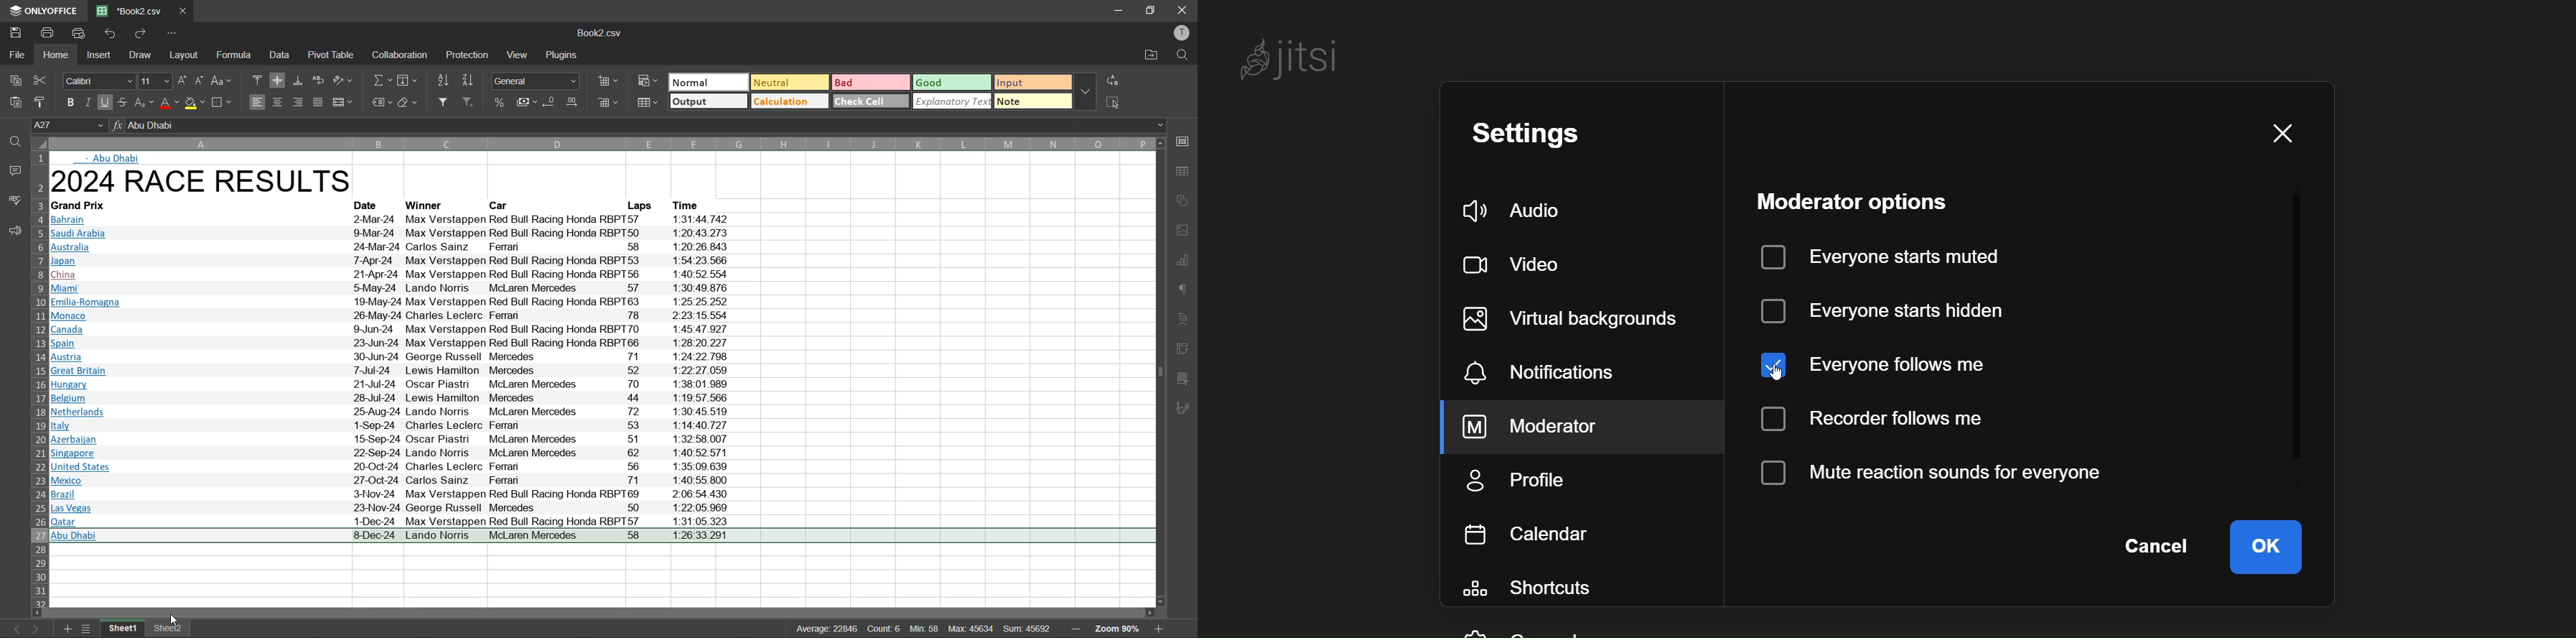 This screenshot has width=2576, height=644. Describe the element at coordinates (258, 82) in the screenshot. I see `align top` at that location.